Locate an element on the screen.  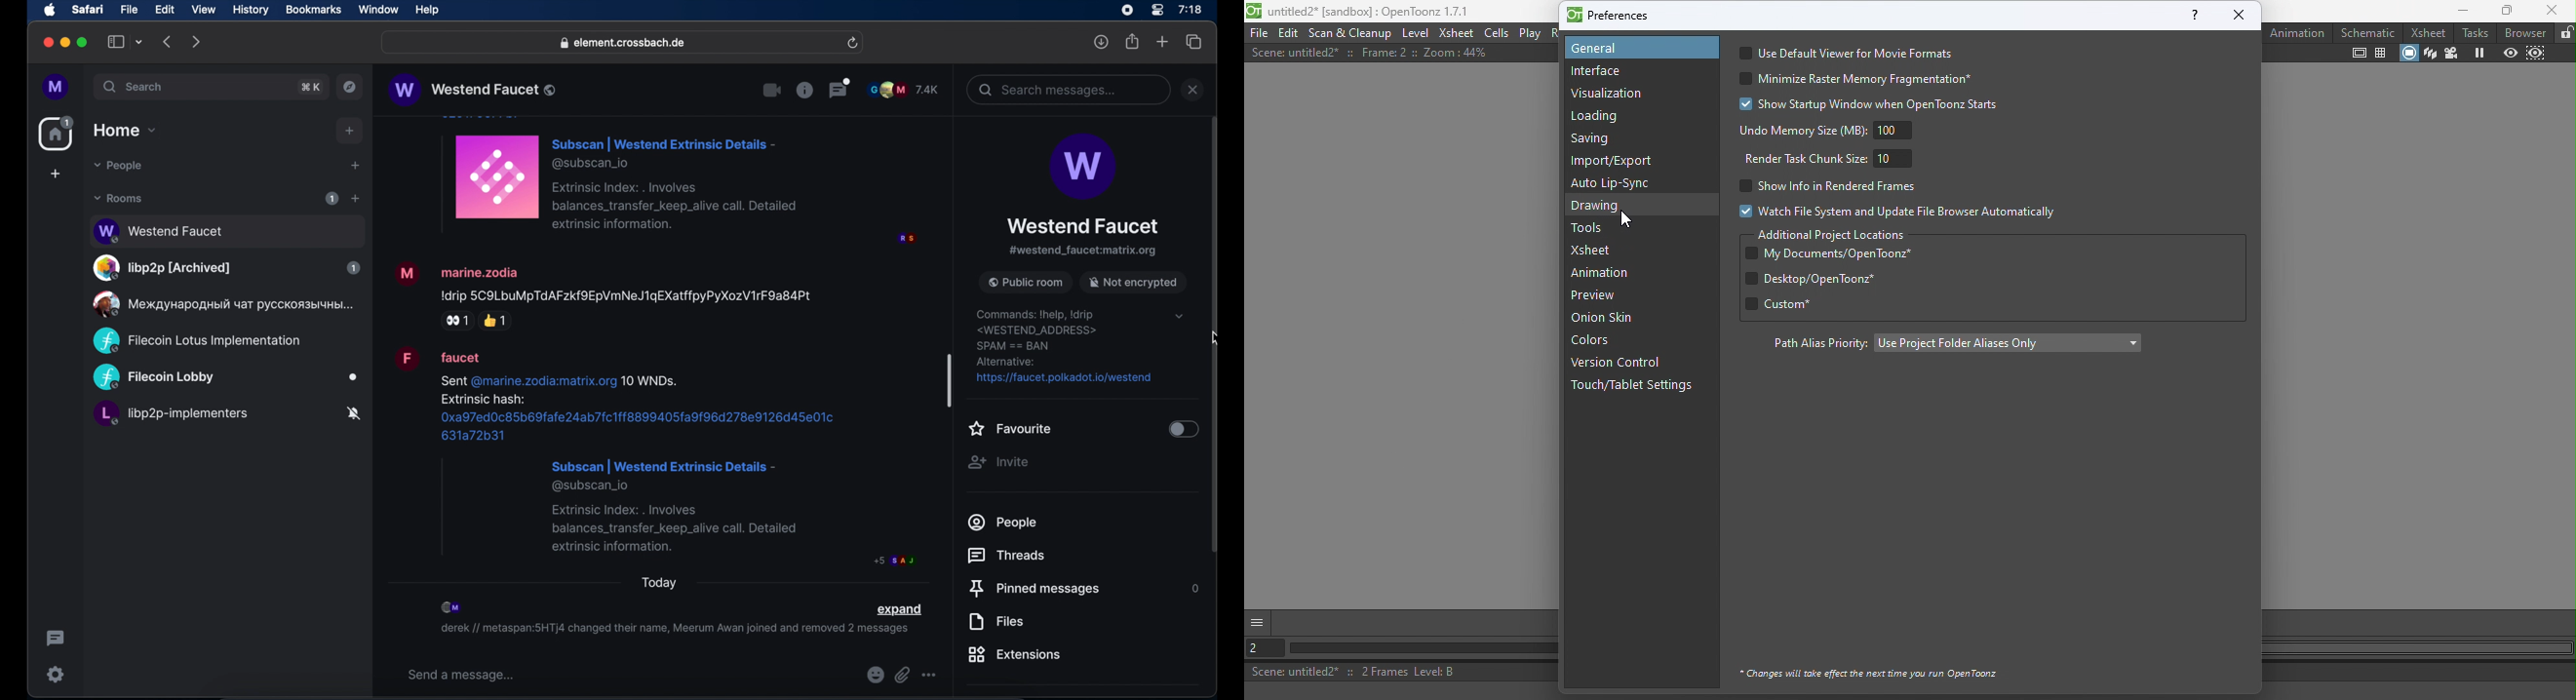
today is located at coordinates (660, 583).